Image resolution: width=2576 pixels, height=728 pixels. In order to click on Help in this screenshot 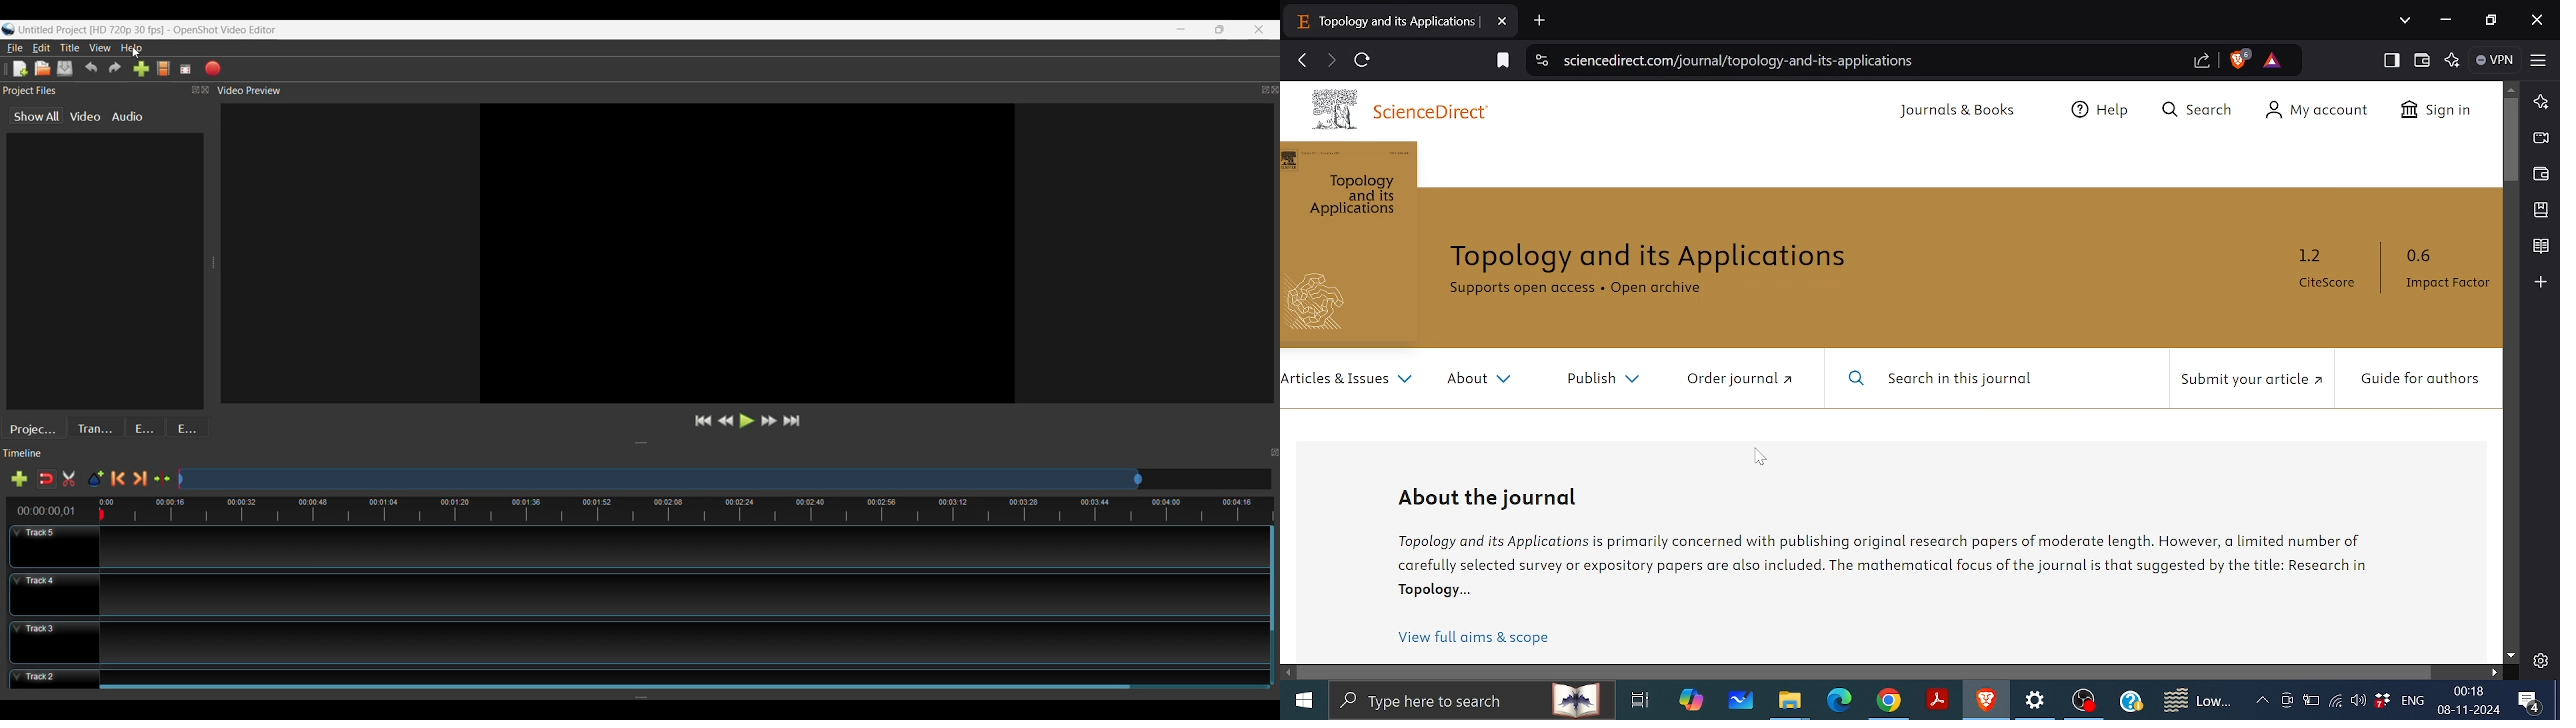, I will do `click(135, 48)`.